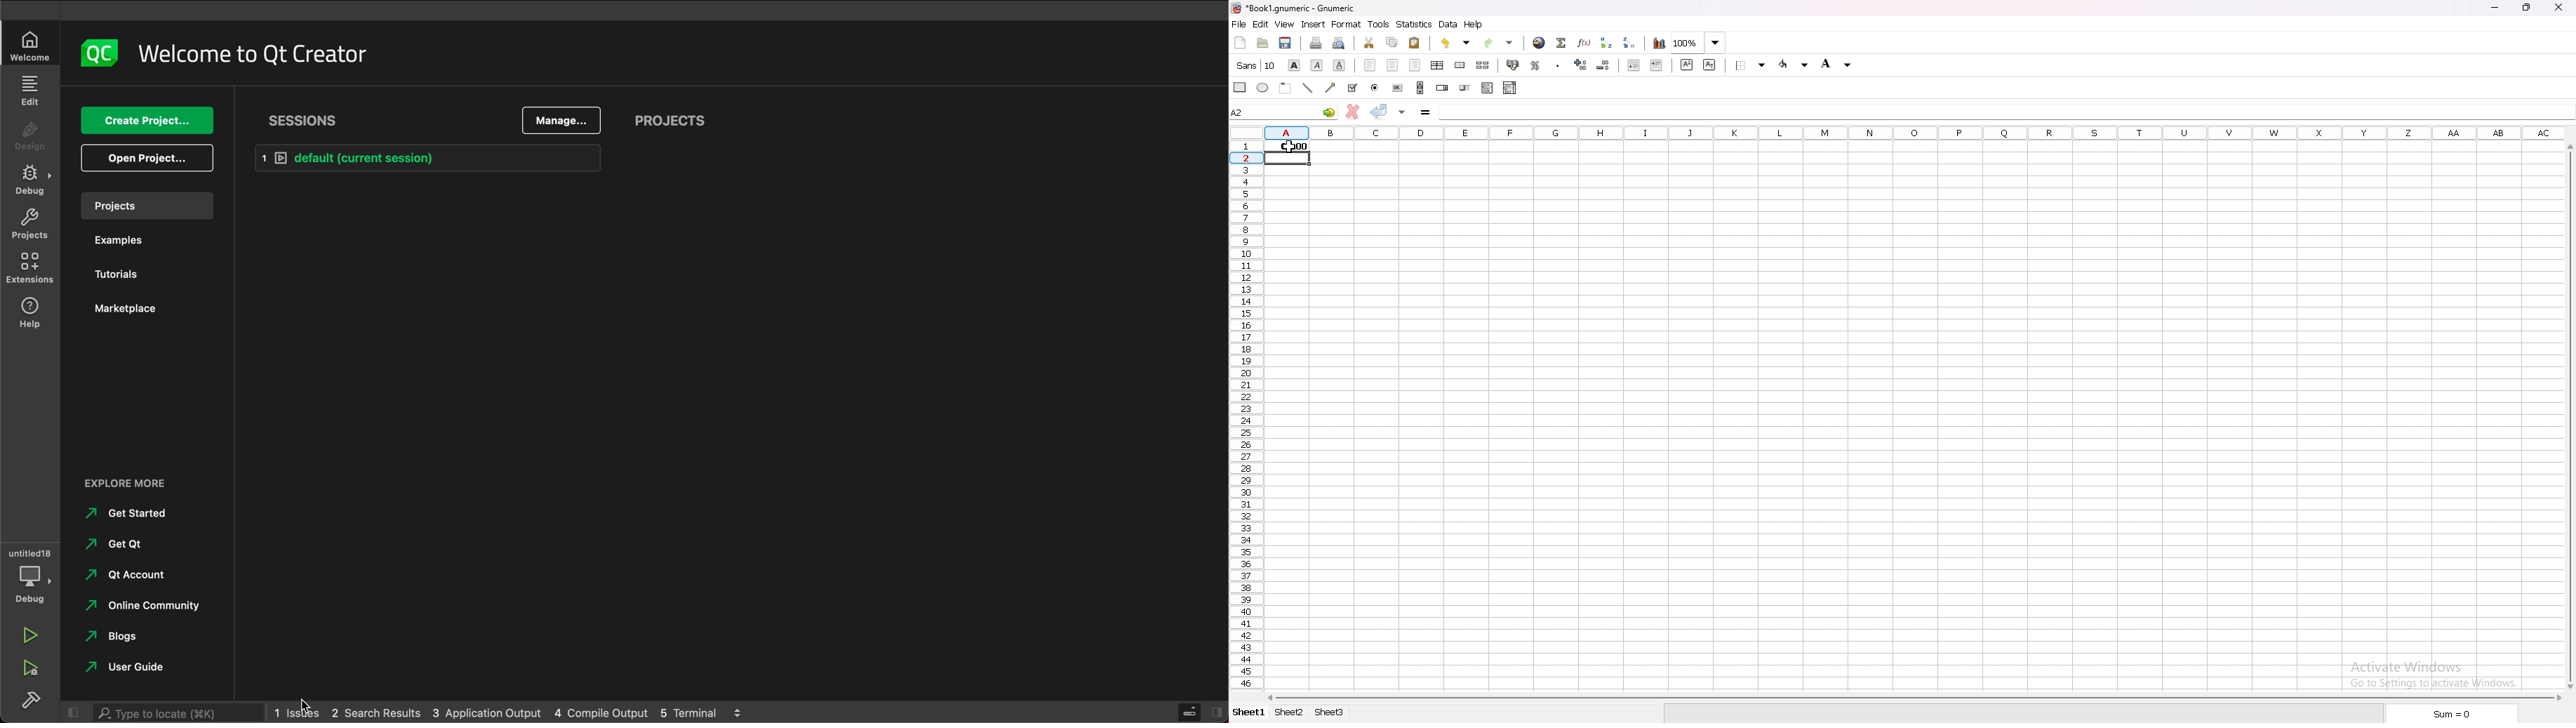  What do you see at coordinates (2497, 9) in the screenshot?
I see `minimize` at bounding box center [2497, 9].